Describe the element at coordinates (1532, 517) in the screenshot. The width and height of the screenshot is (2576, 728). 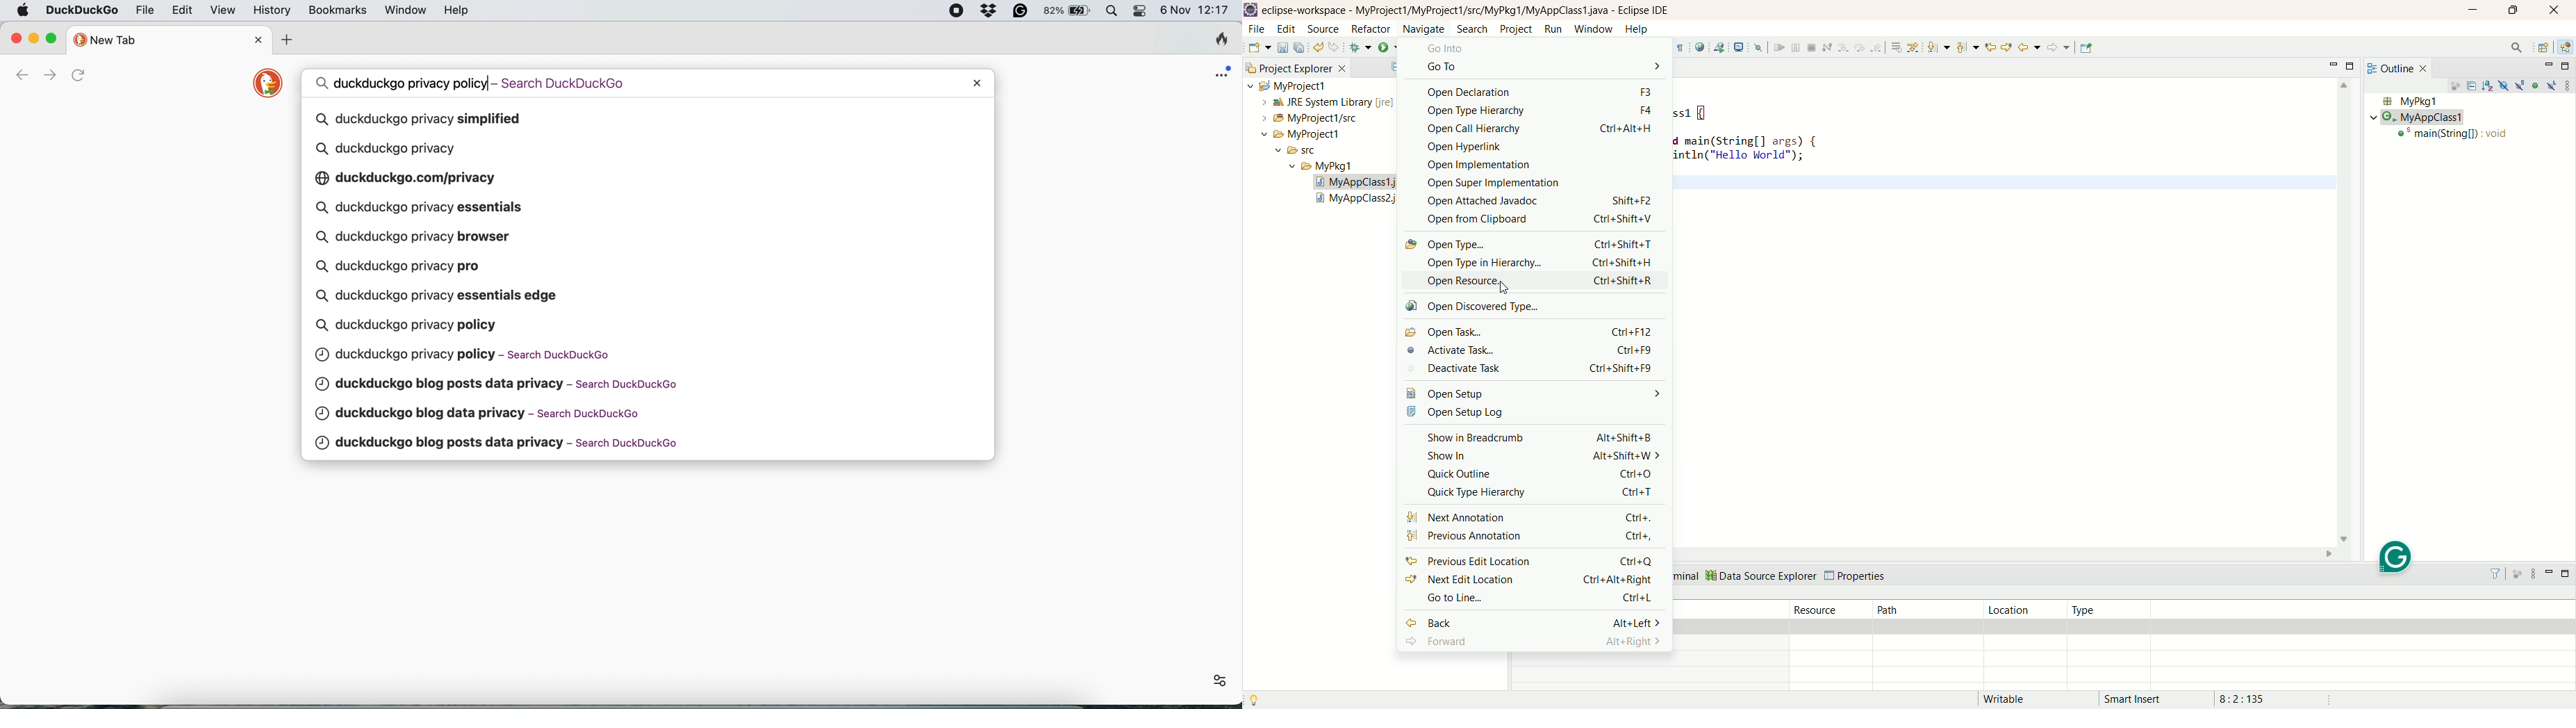
I see `next annotation` at that location.